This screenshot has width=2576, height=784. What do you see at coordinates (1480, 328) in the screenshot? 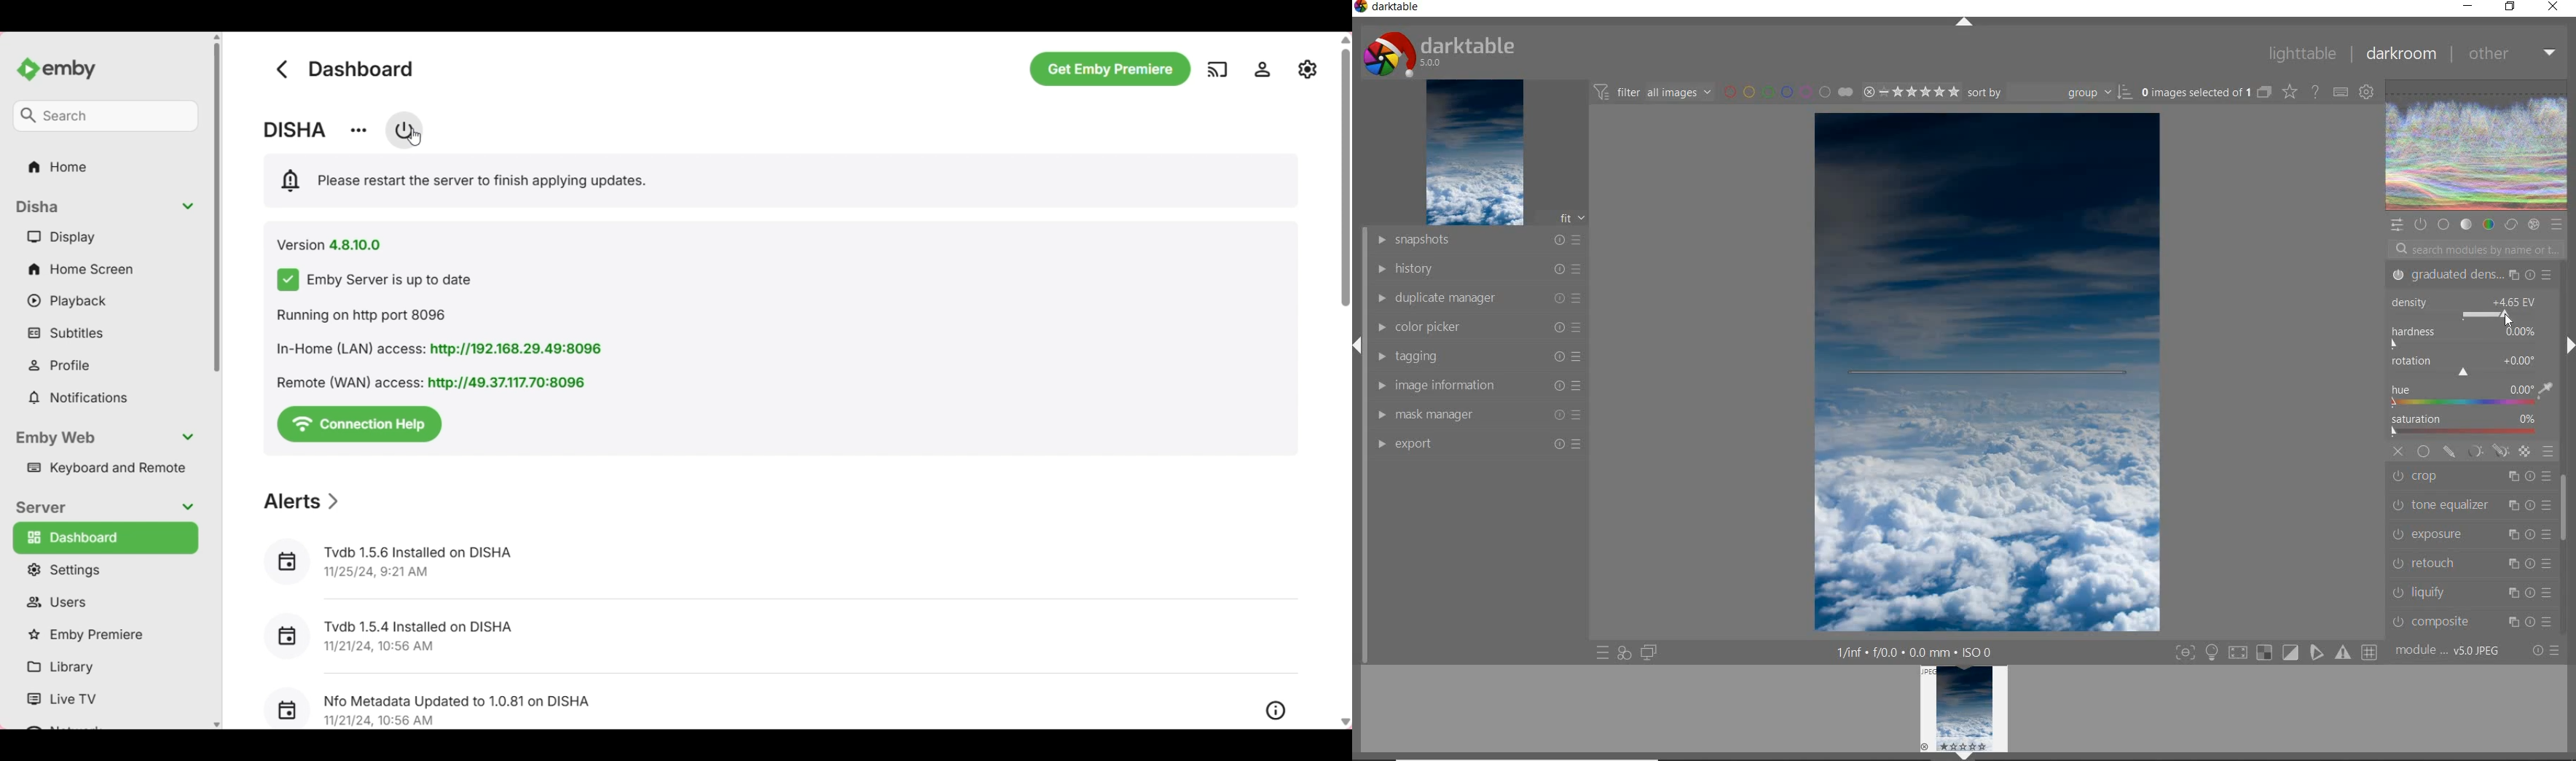
I see `COLOR PICKER` at bounding box center [1480, 328].